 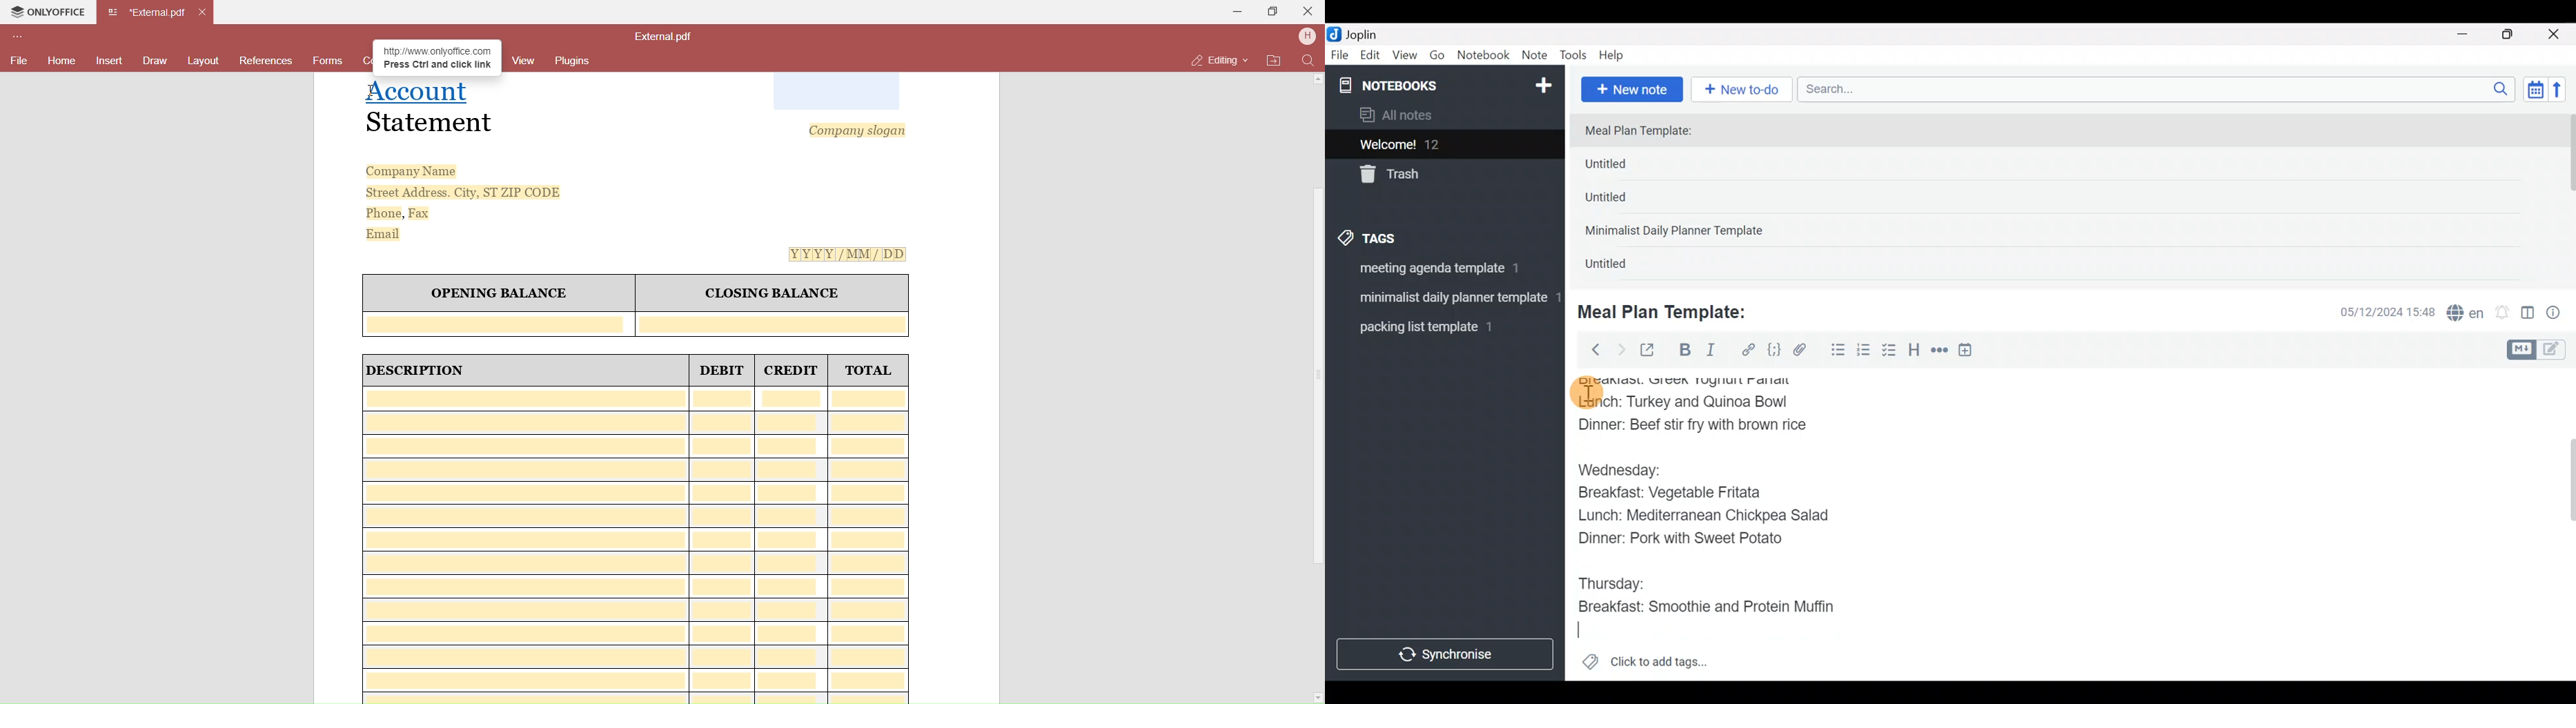 What do you see at coordinates (1683, 495) in the screenshot?
I see `Breakfast: Vegetable Fritata` at bounding box center [1683, 495].